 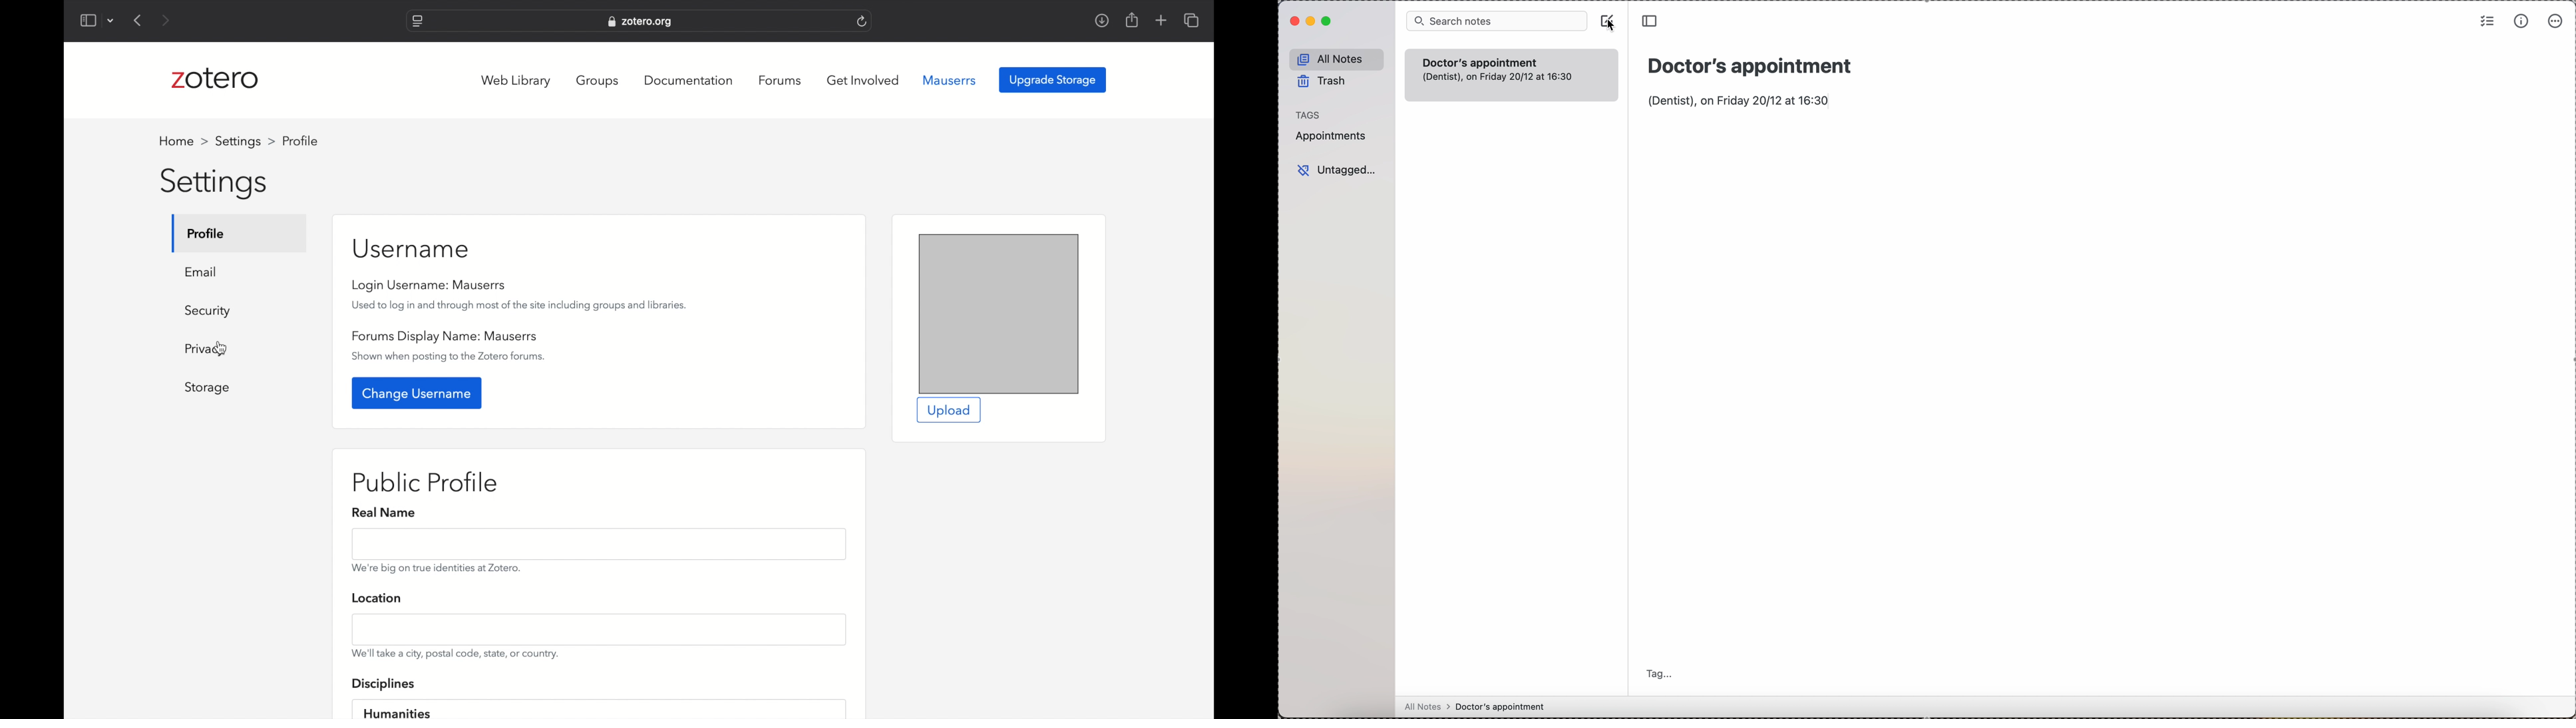 I want to click on website settings, so click(x=417, y=22).